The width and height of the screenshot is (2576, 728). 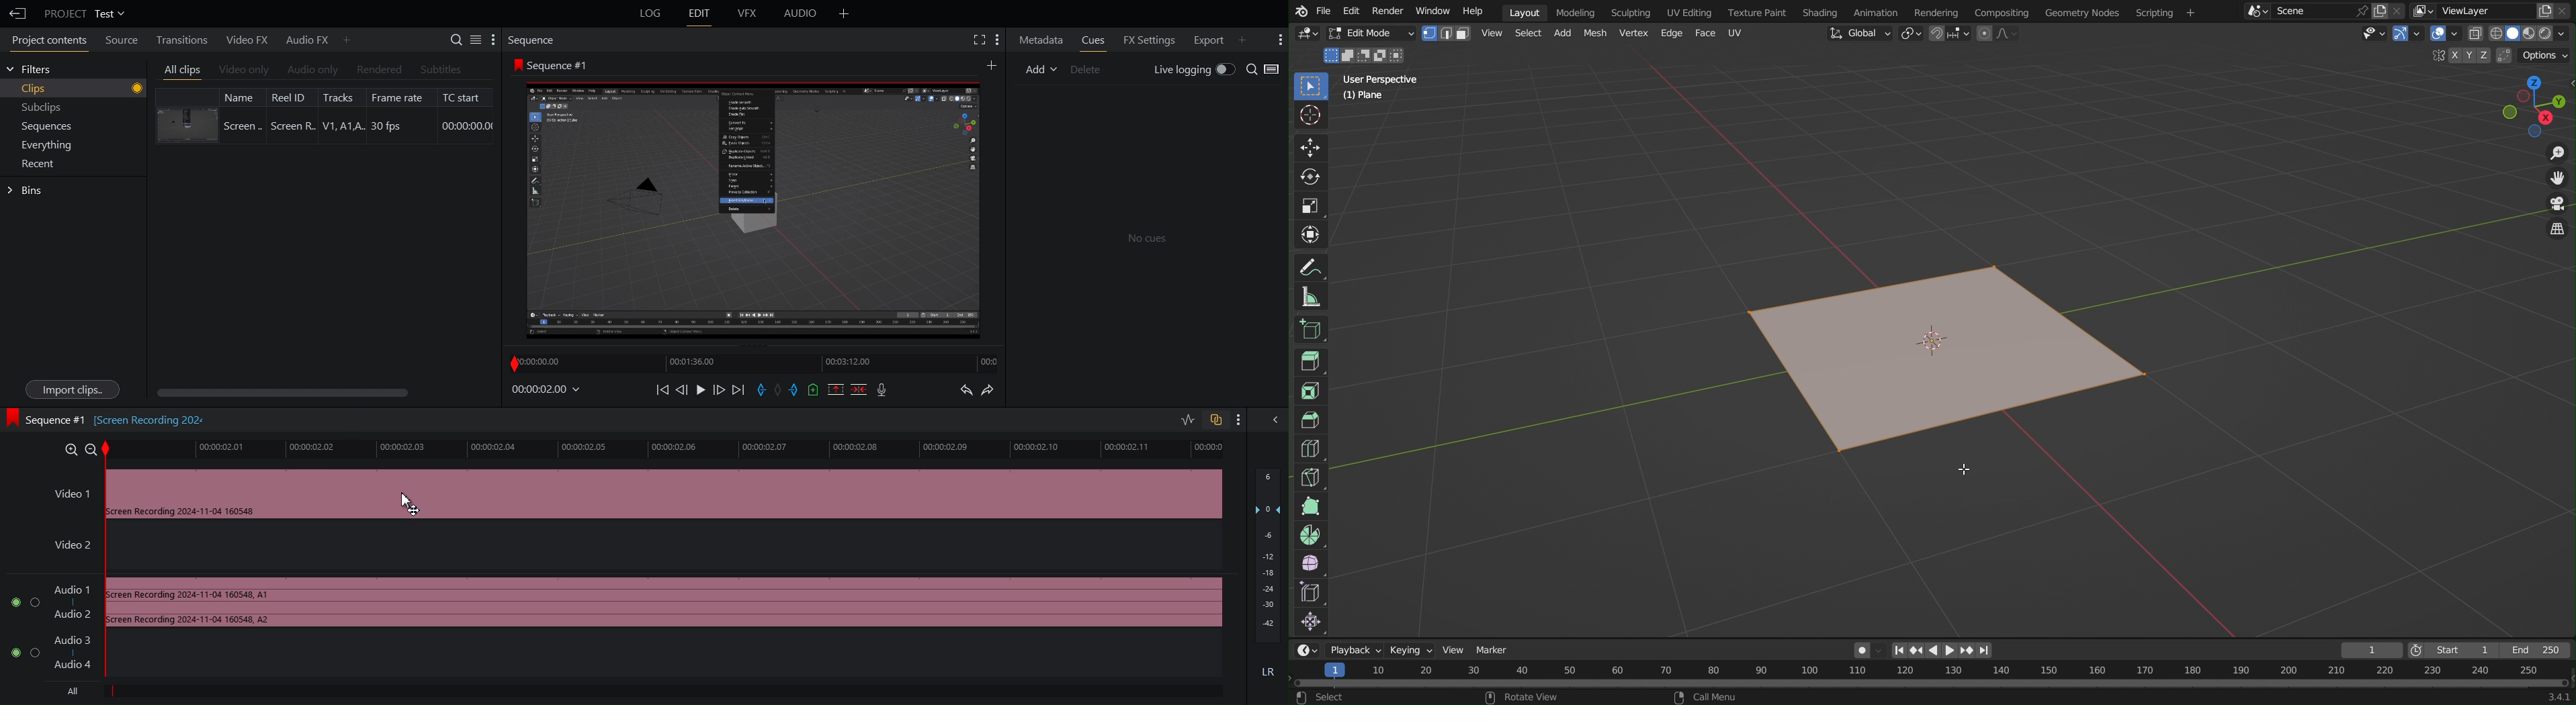 What do you see at coordinates (2447, 650) in the screenshot?
I see `Start` at bounding box center [2447, 650].